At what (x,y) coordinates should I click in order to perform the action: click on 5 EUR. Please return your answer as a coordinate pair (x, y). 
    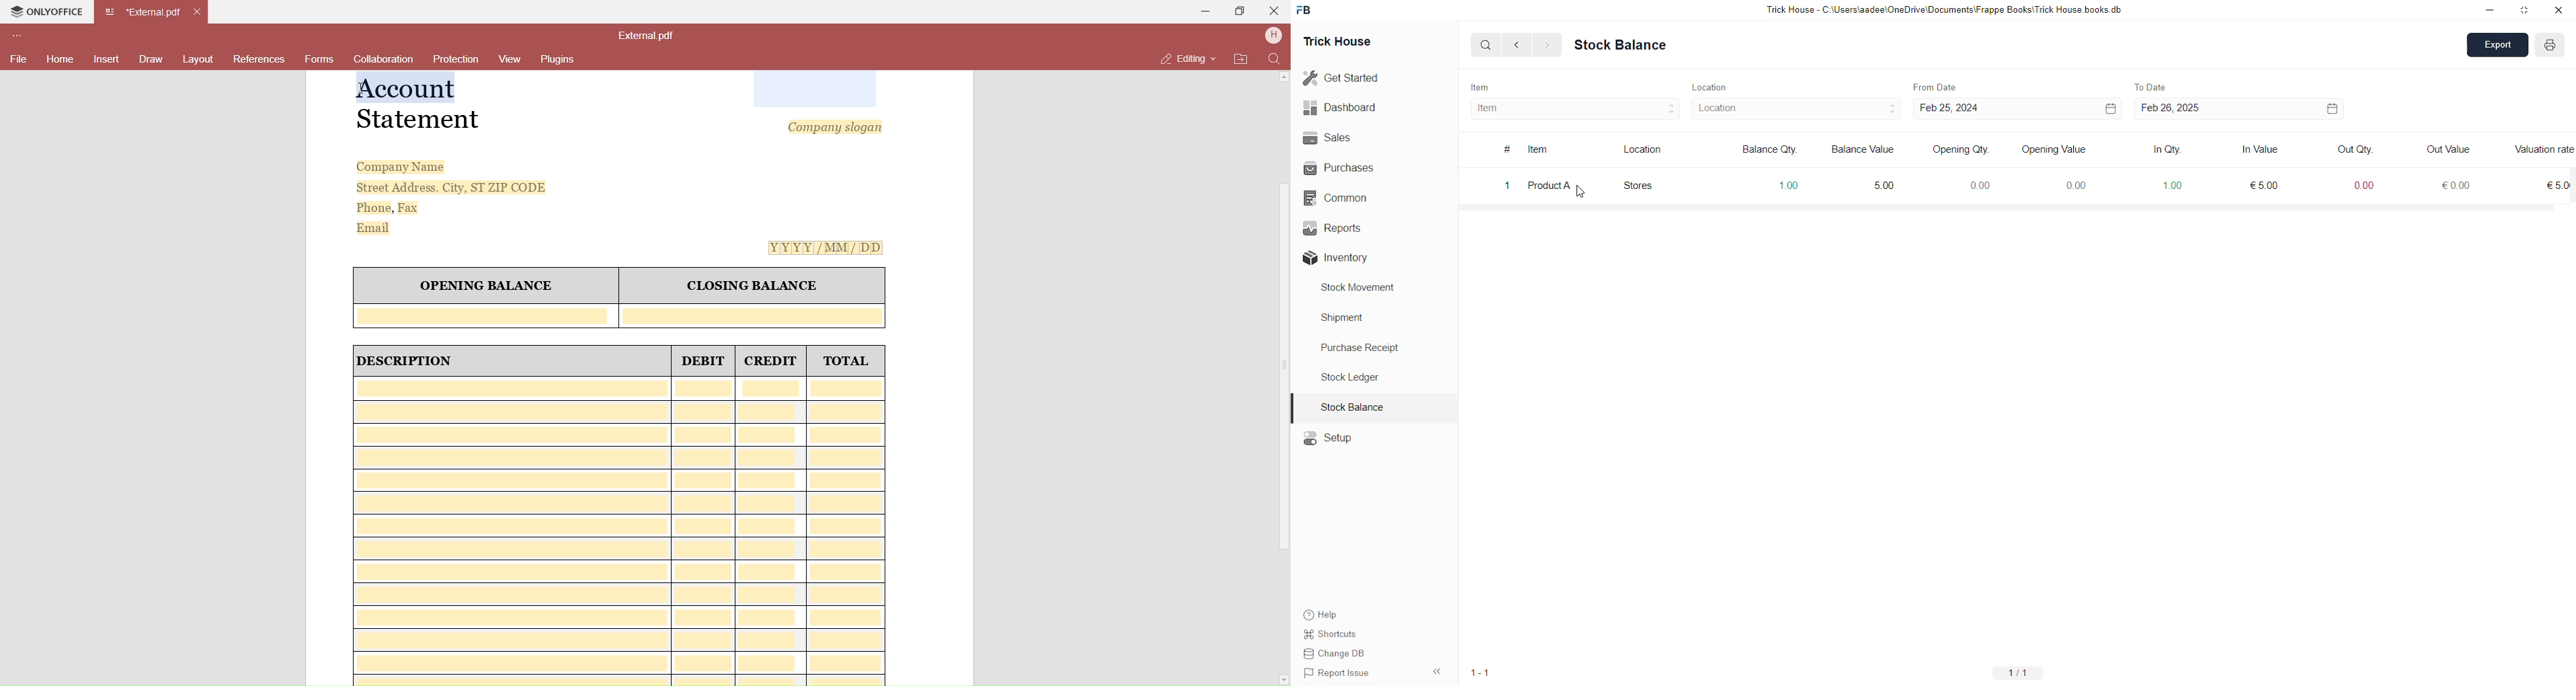
    Looking at the image, I should click on (2259, 186).